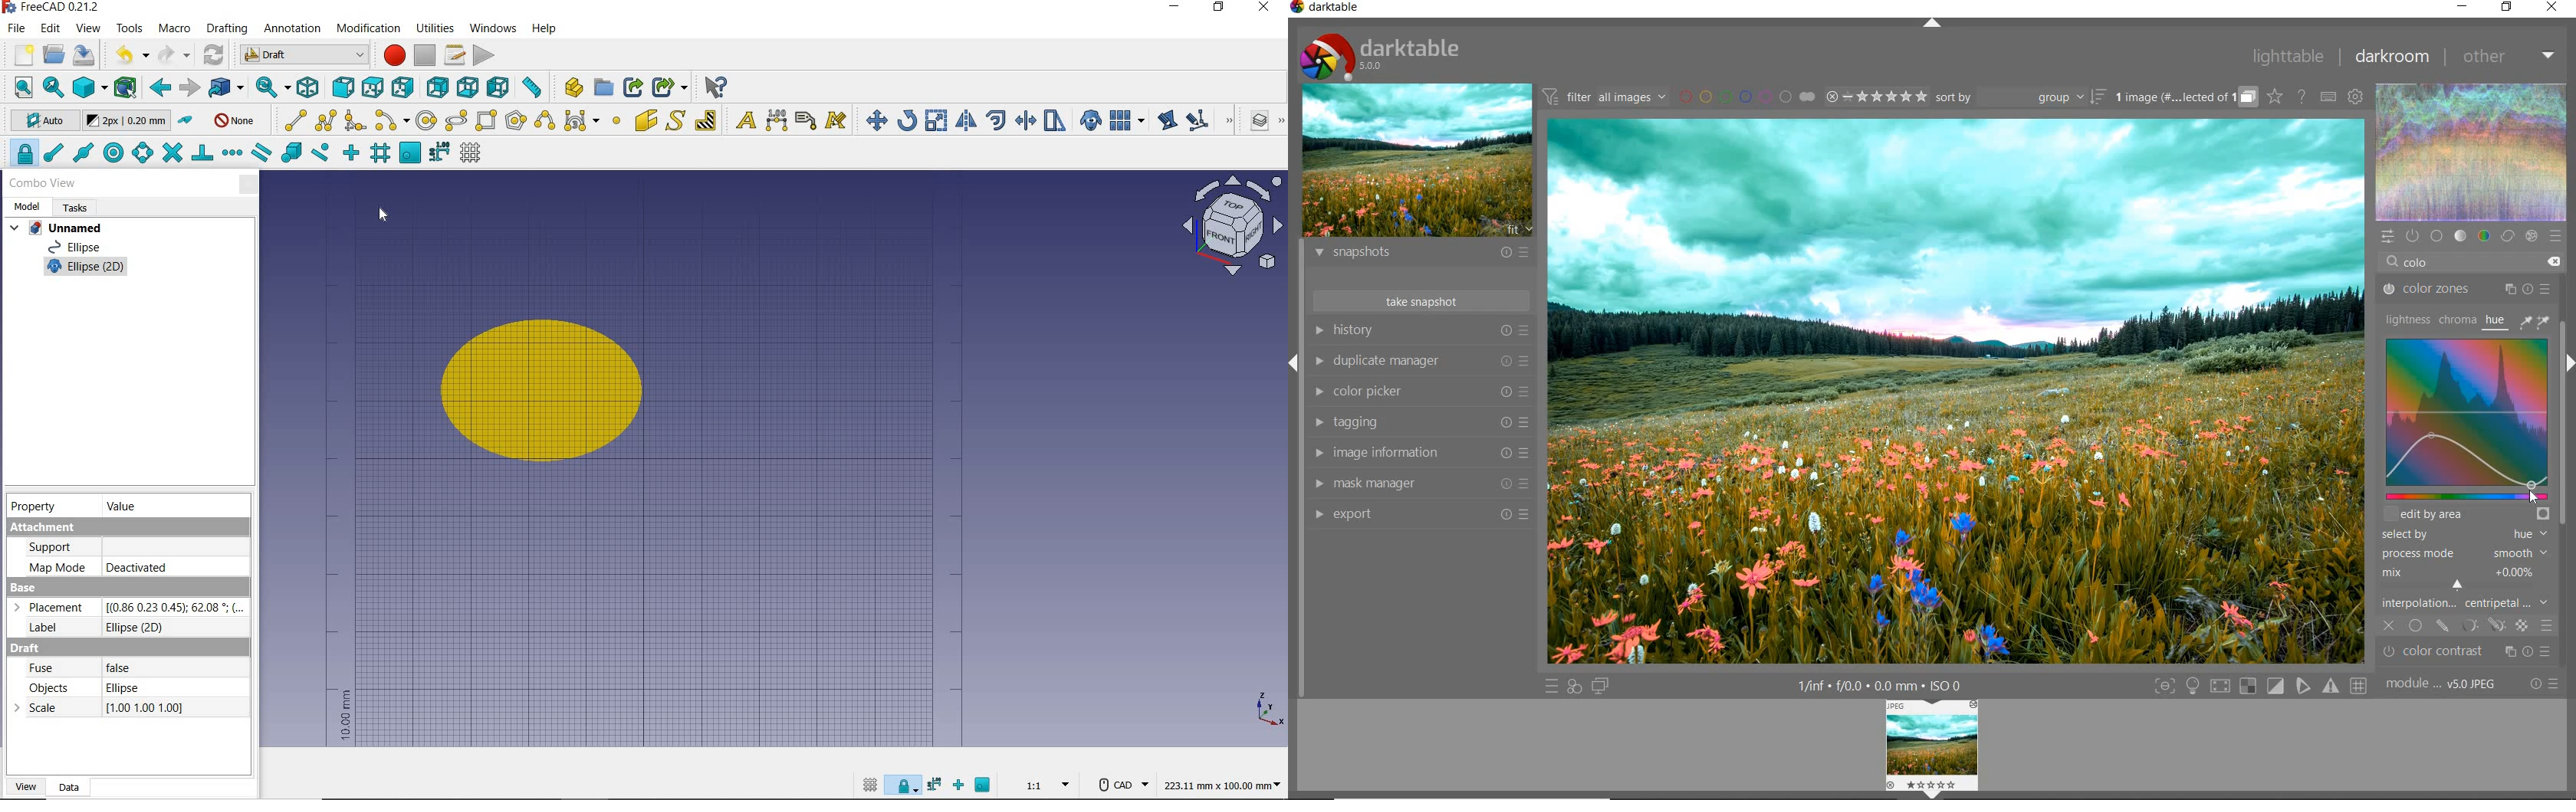 The height and width of the screenshot is (812, 2576). What do you see at coordinates (1746, 97) in the screenshot?
I see `filter images by color labels` at bounding box center [1746, 97].